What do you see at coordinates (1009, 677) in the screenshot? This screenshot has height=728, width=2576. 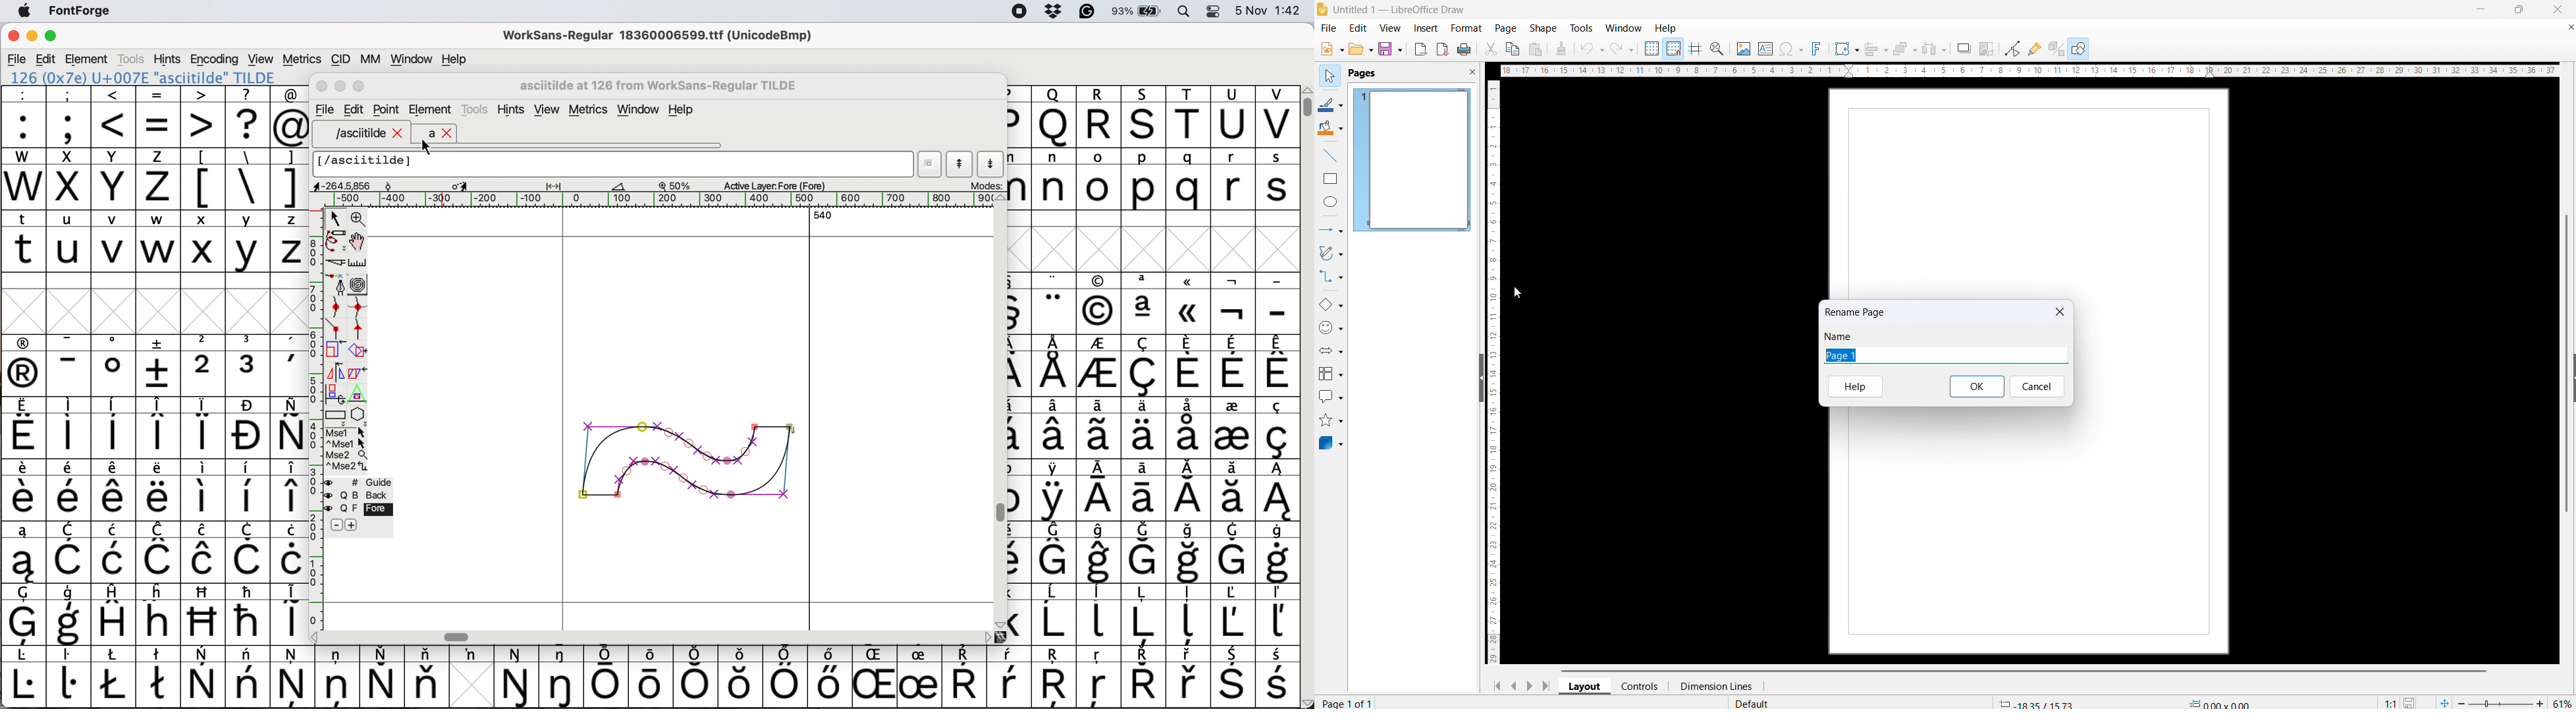 I see `symbol` at bounding box center [1009, 677].